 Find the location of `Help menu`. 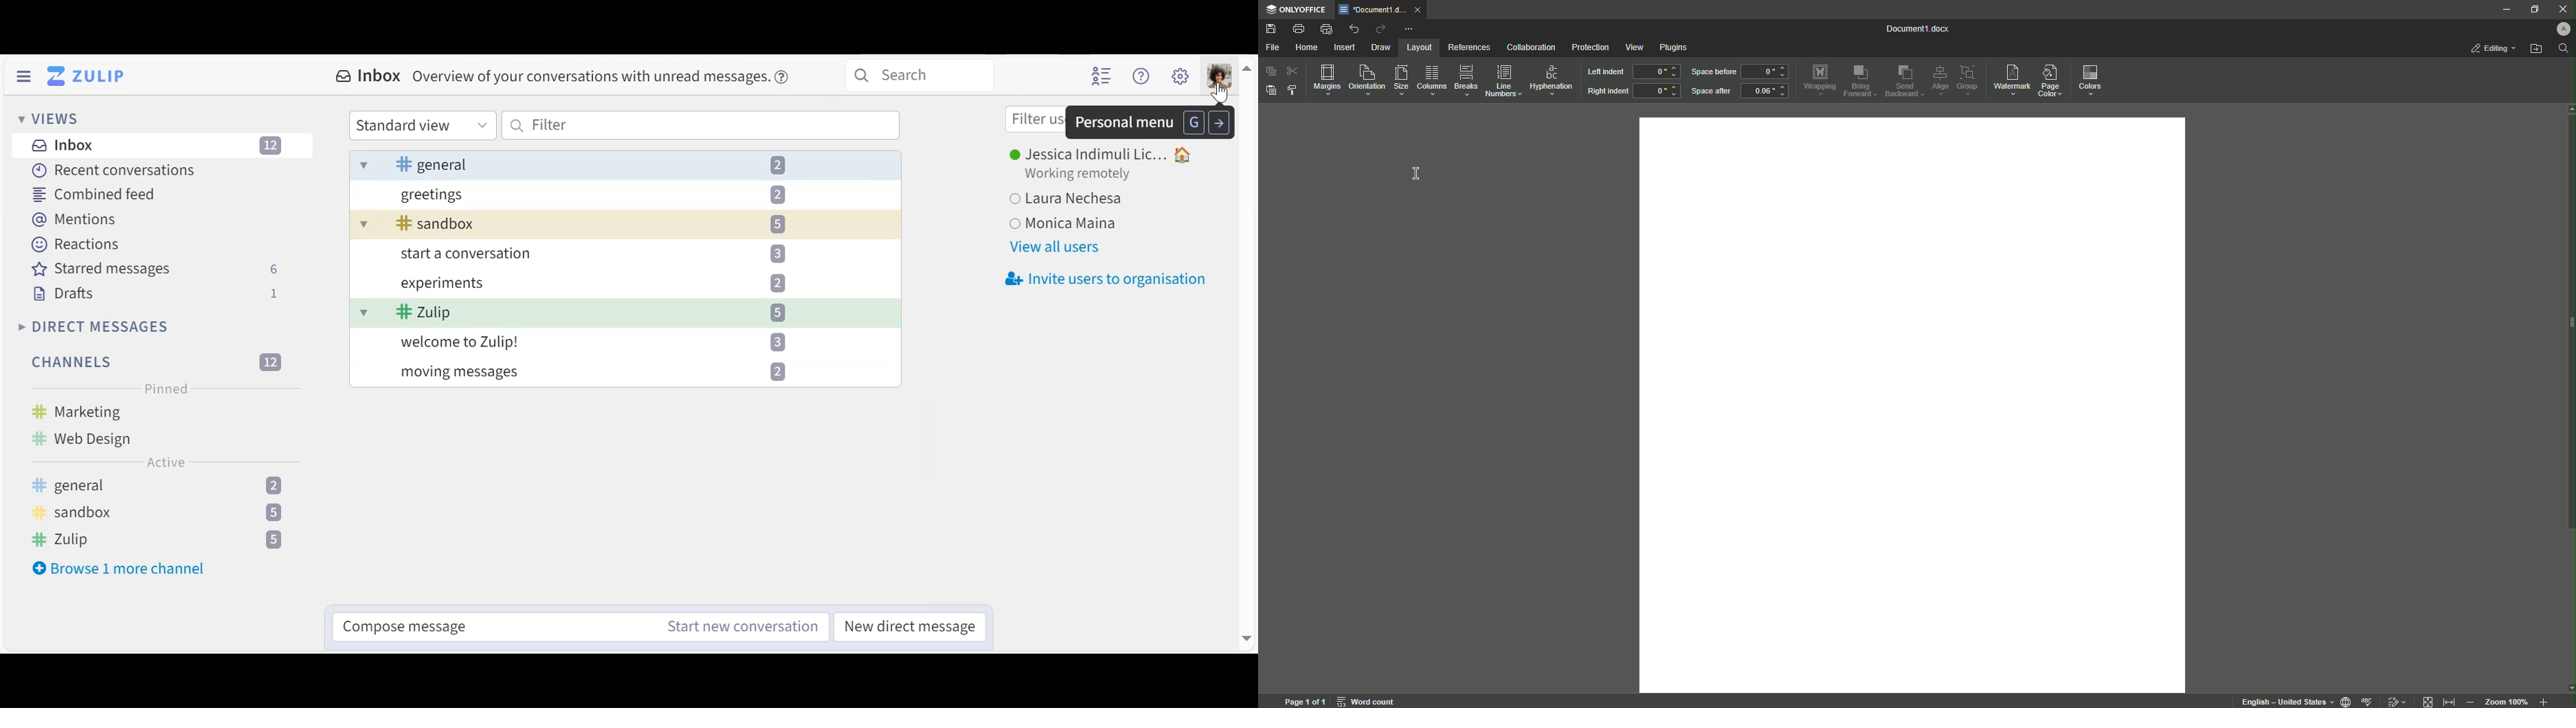

Help menu is located at coordinates (1142, 76).